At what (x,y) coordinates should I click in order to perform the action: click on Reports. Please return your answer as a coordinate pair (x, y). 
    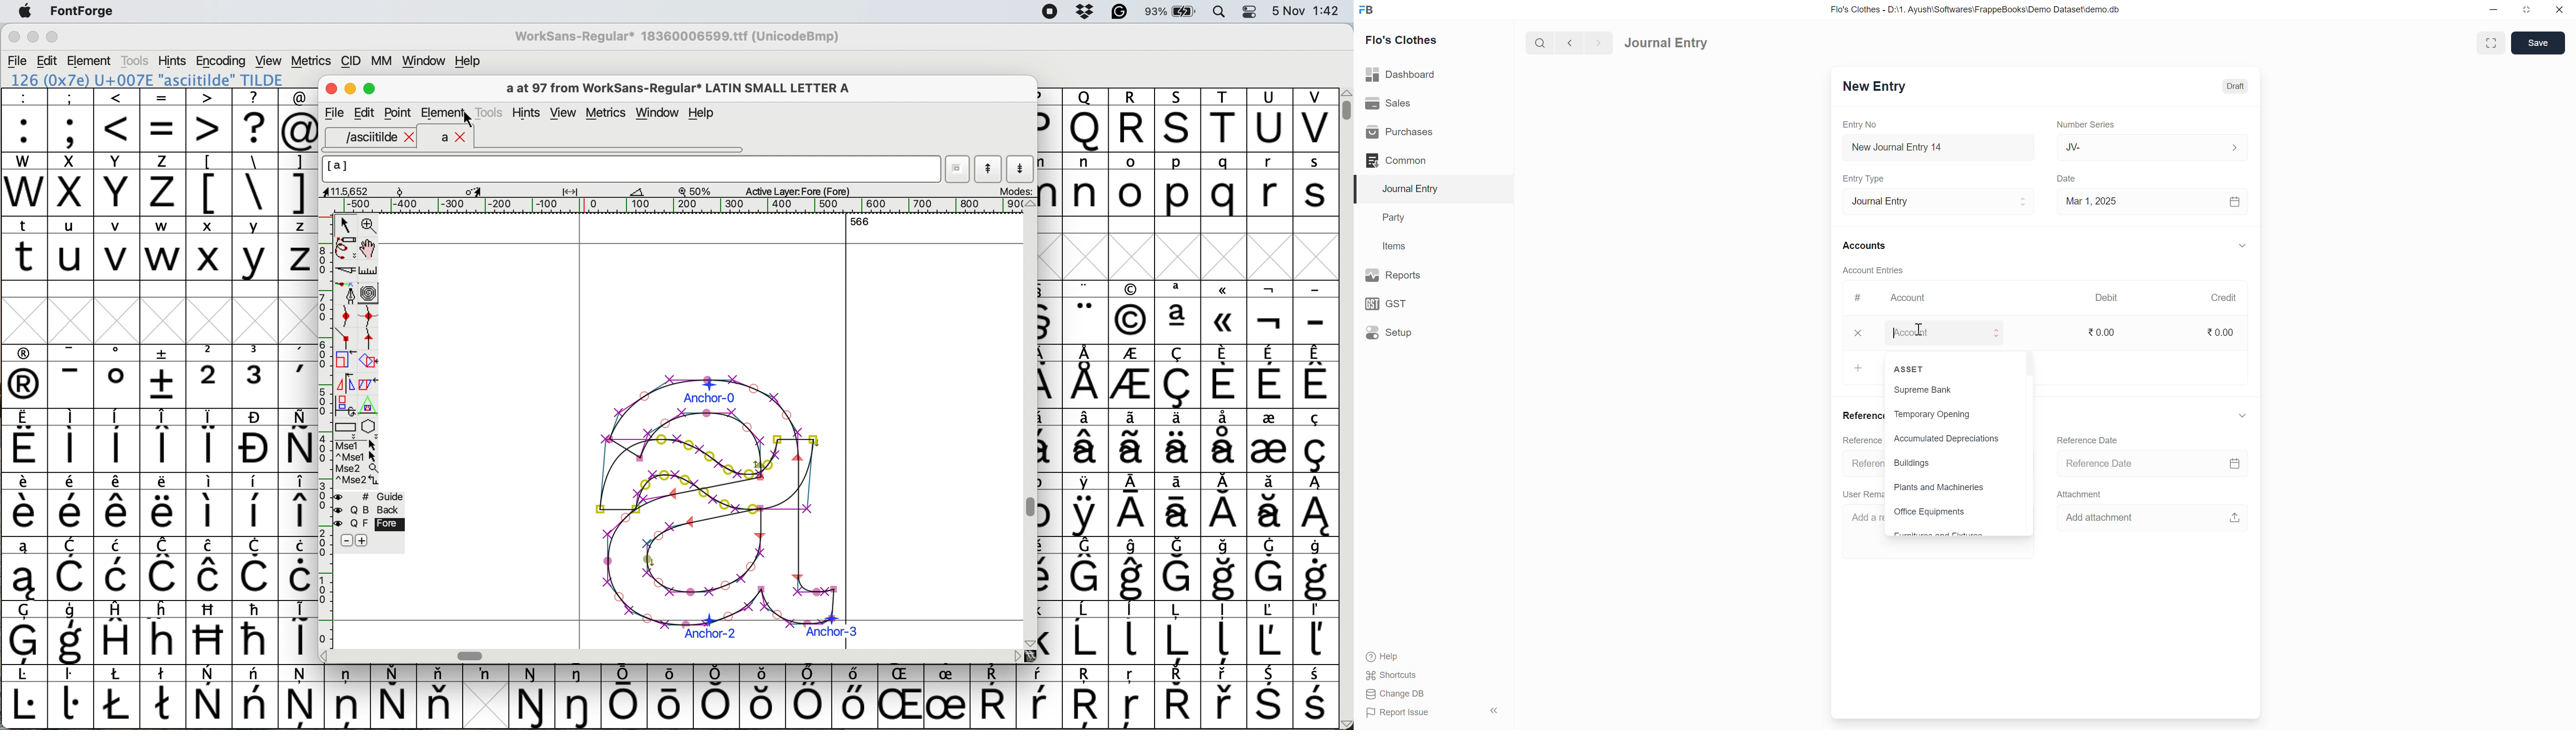
    Looking at the image, I should click on (1396, 275).